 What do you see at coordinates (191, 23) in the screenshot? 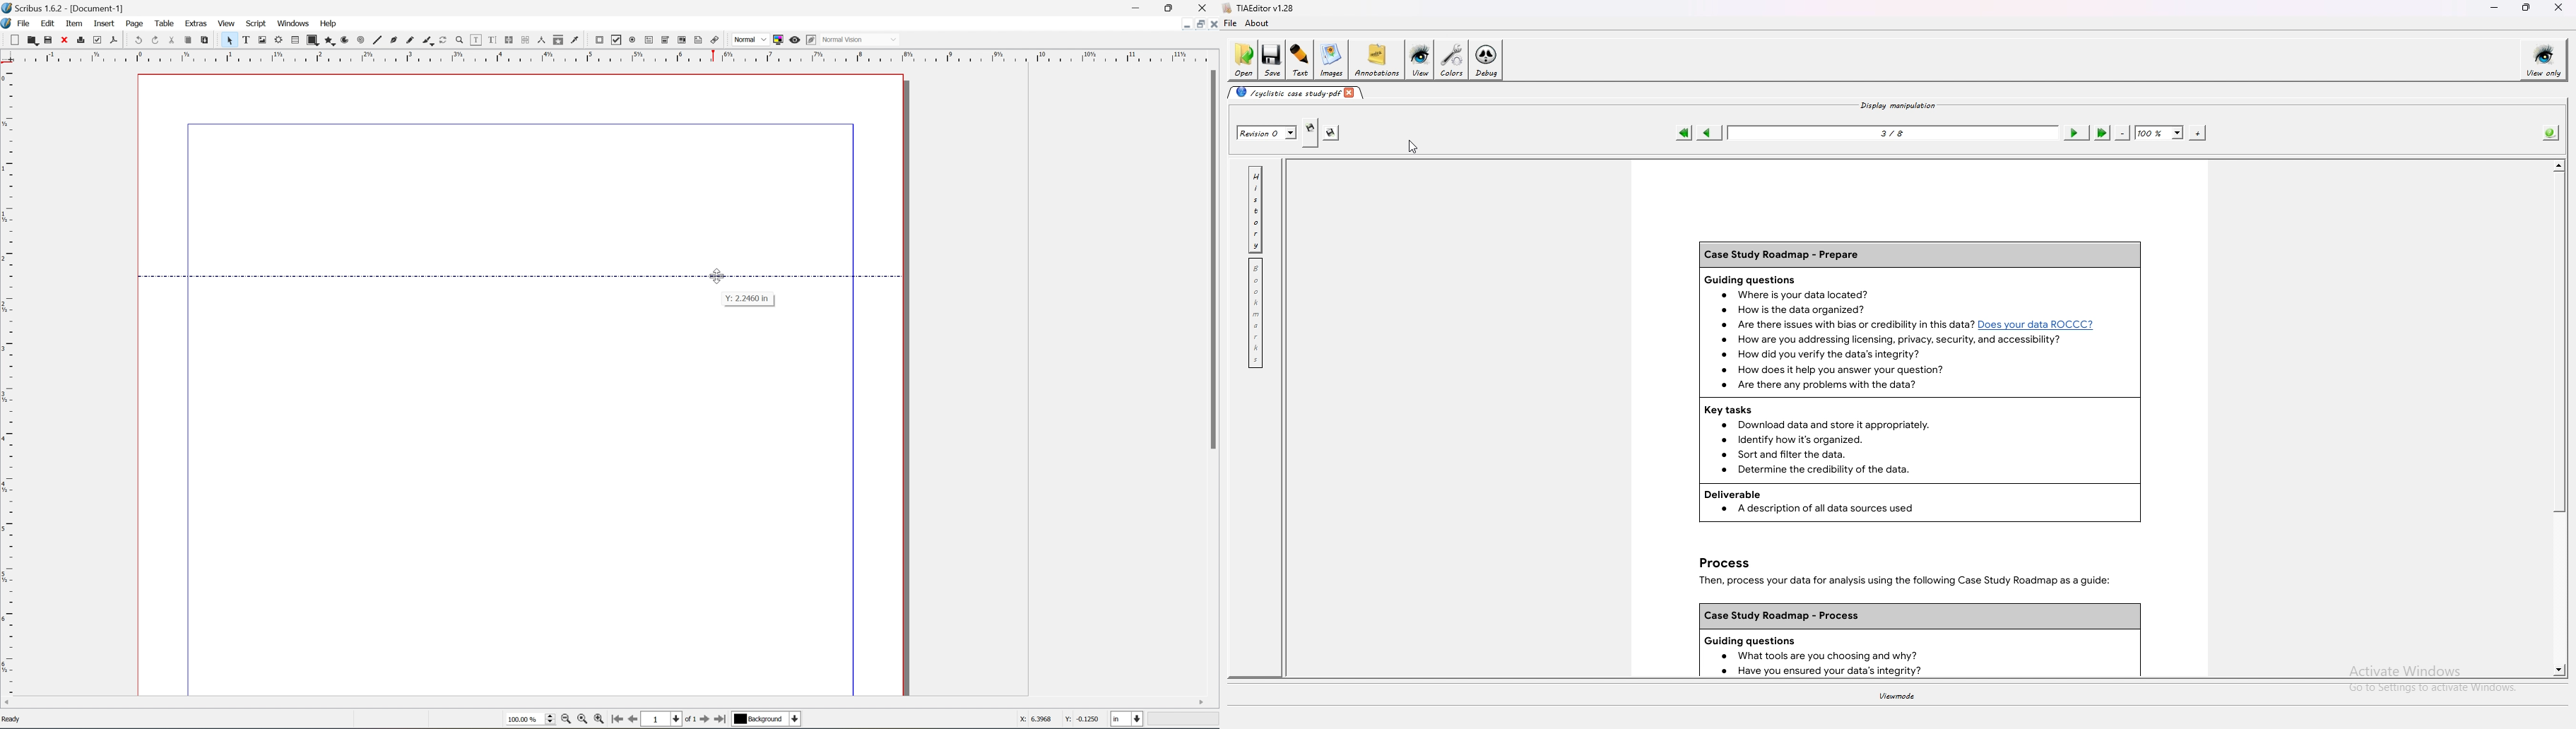
I see `extras` at bounding box center [191, 23].